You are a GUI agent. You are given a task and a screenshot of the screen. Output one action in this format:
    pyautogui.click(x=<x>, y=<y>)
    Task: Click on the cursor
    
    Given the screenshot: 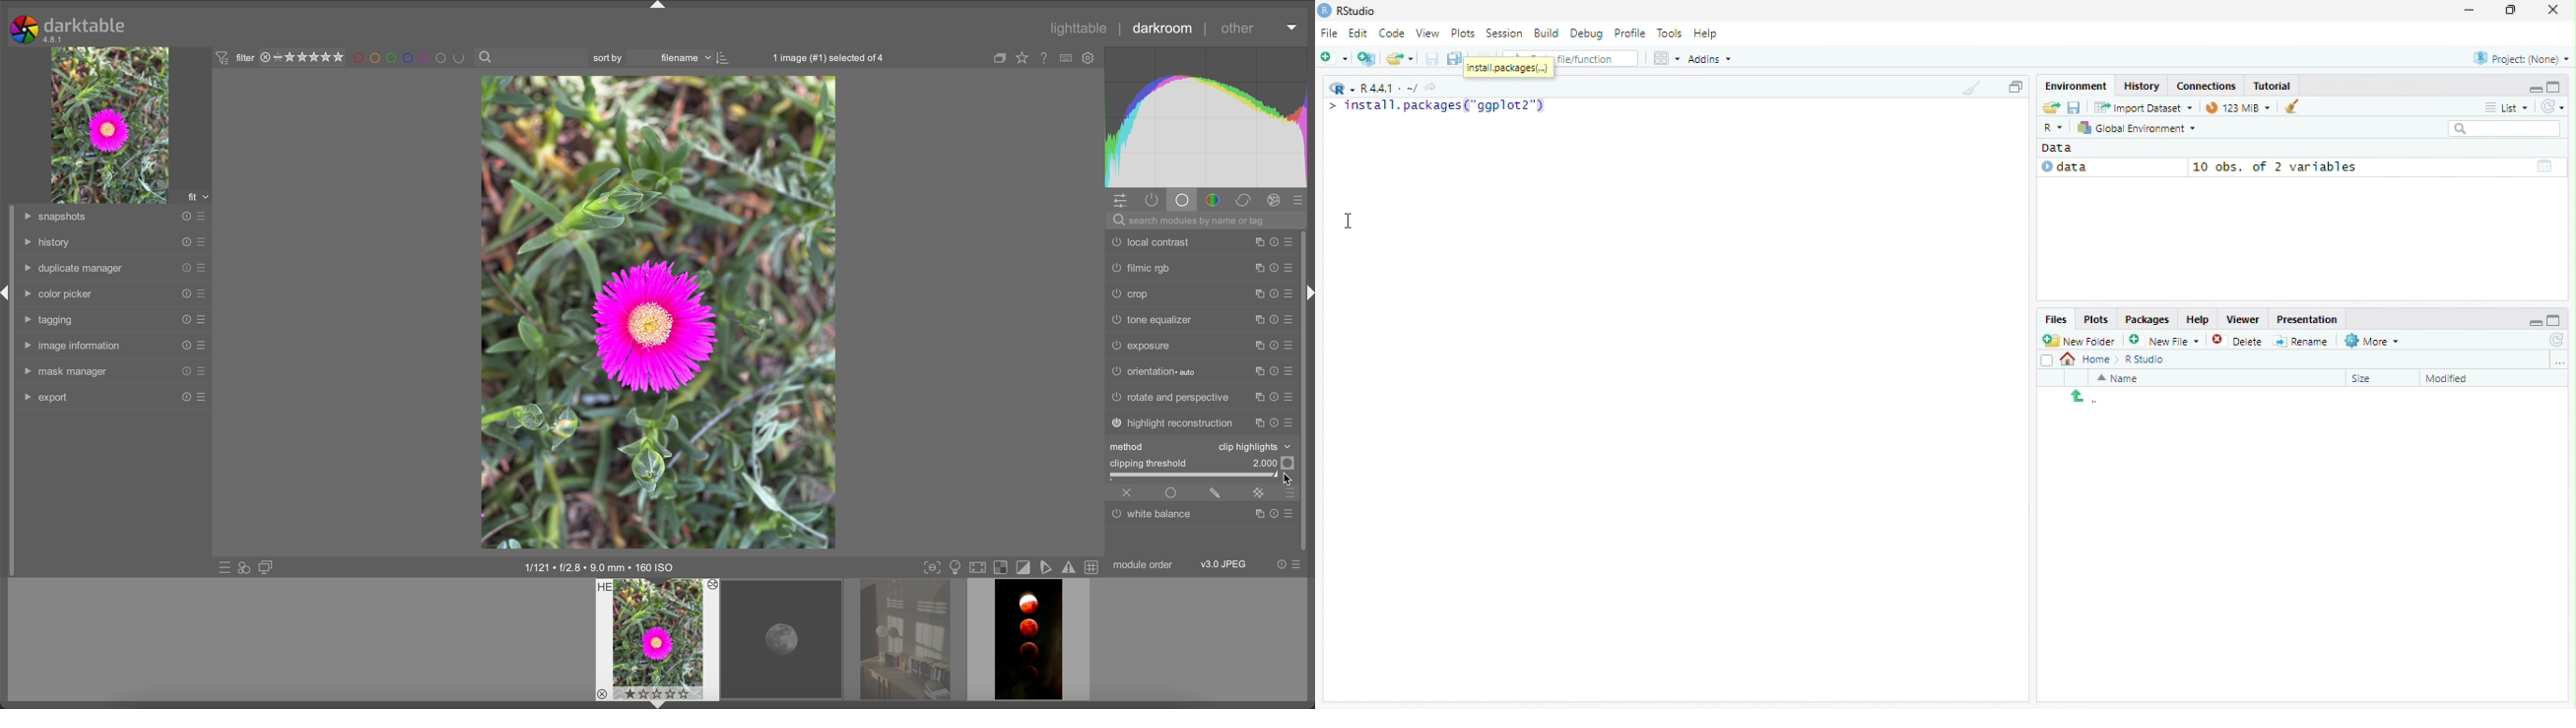 What is the action you would take?
    pyautogui.click(x=1288, y=481)
    